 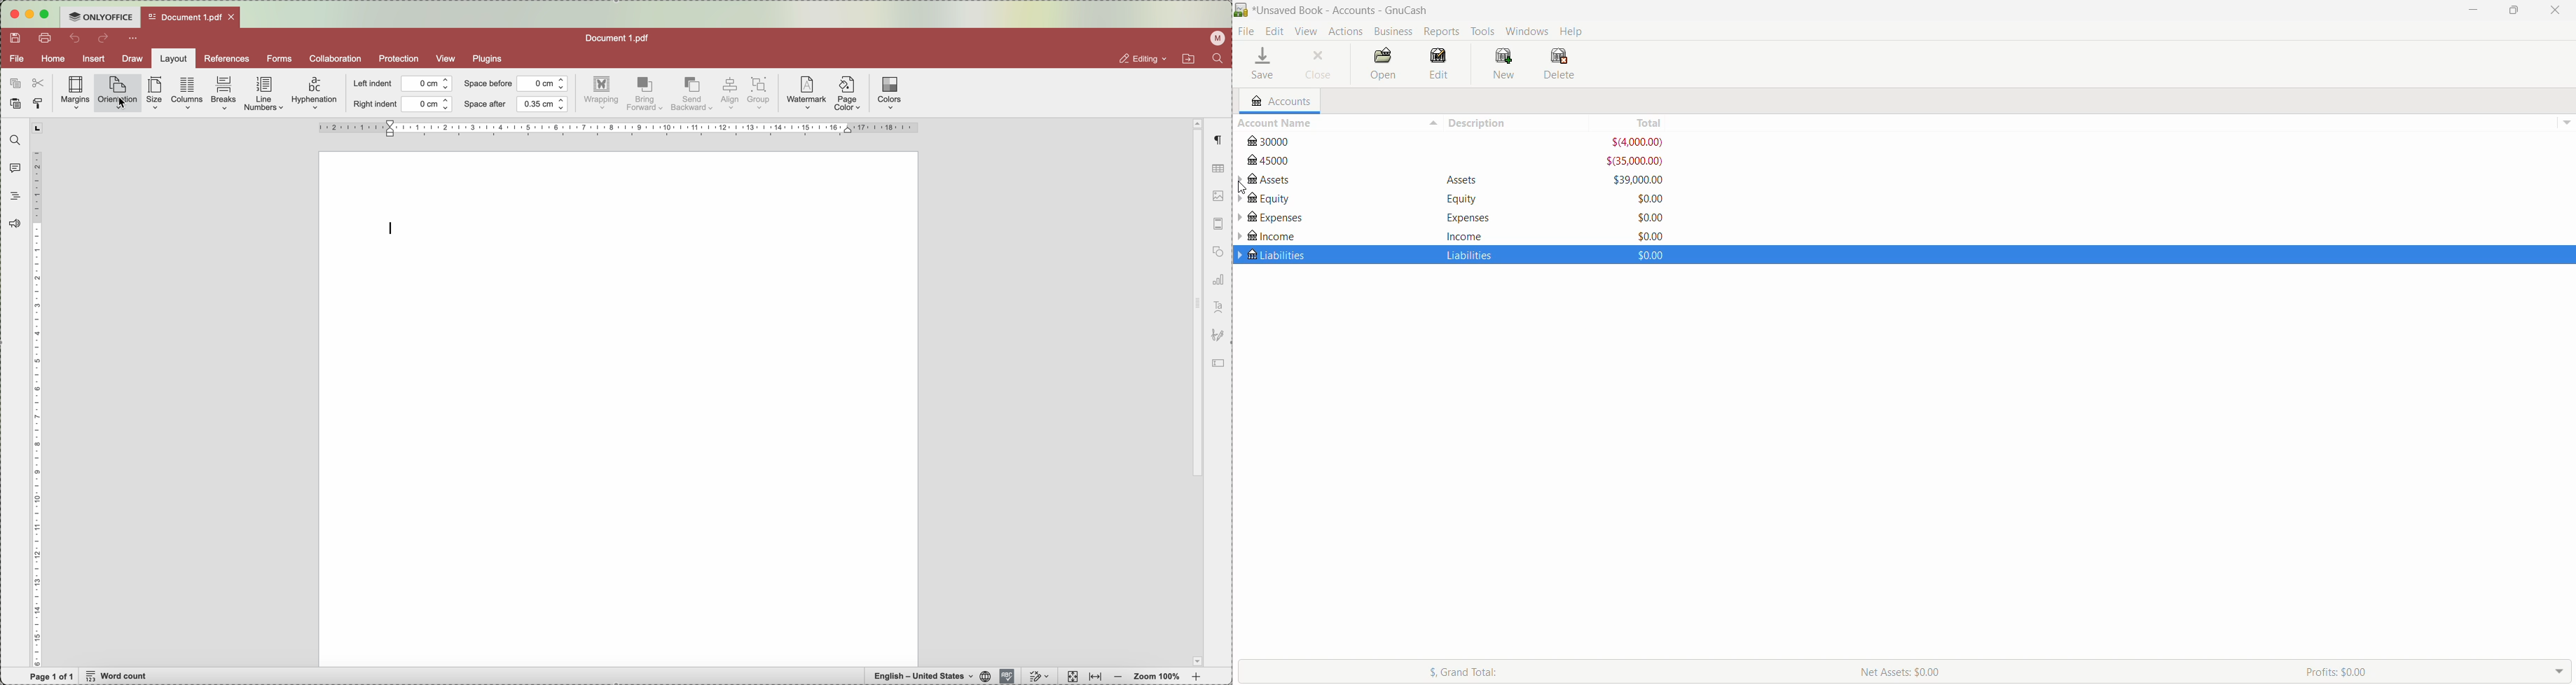 I want to click on zoom out, so click(x=1118, y=677).